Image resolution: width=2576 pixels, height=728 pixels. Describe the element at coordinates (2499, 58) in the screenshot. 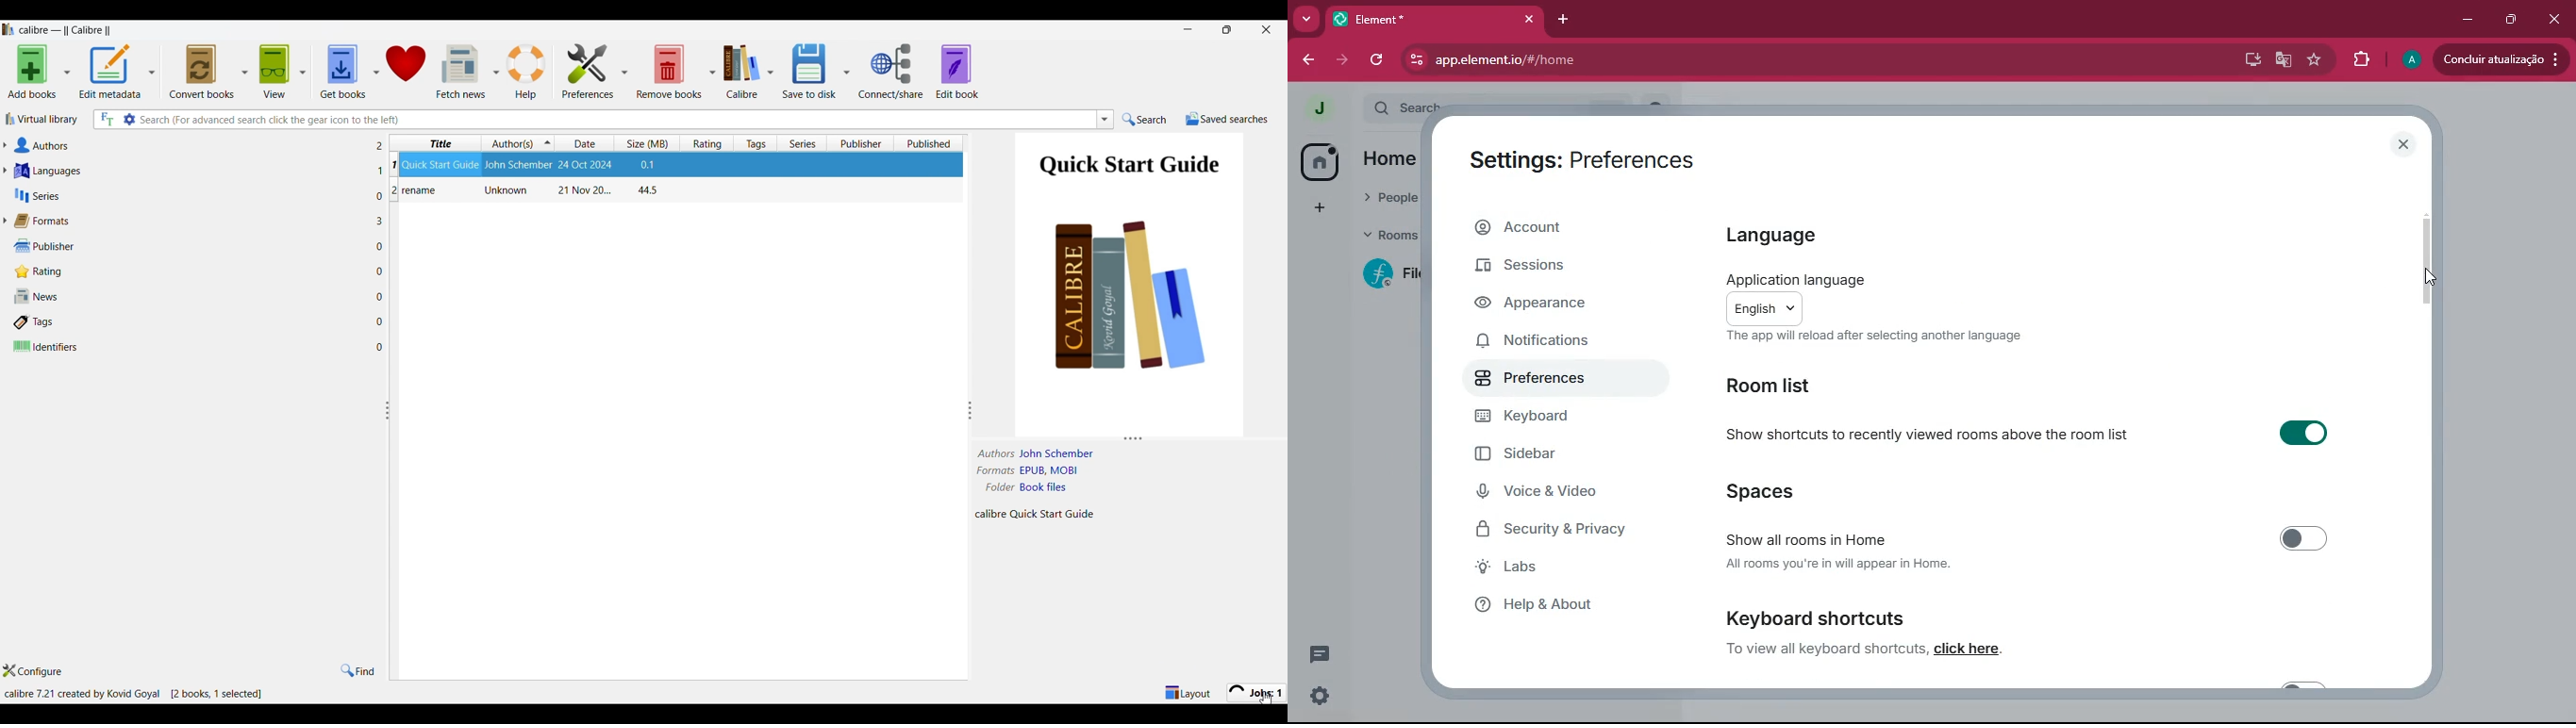

I see `update` at that location.